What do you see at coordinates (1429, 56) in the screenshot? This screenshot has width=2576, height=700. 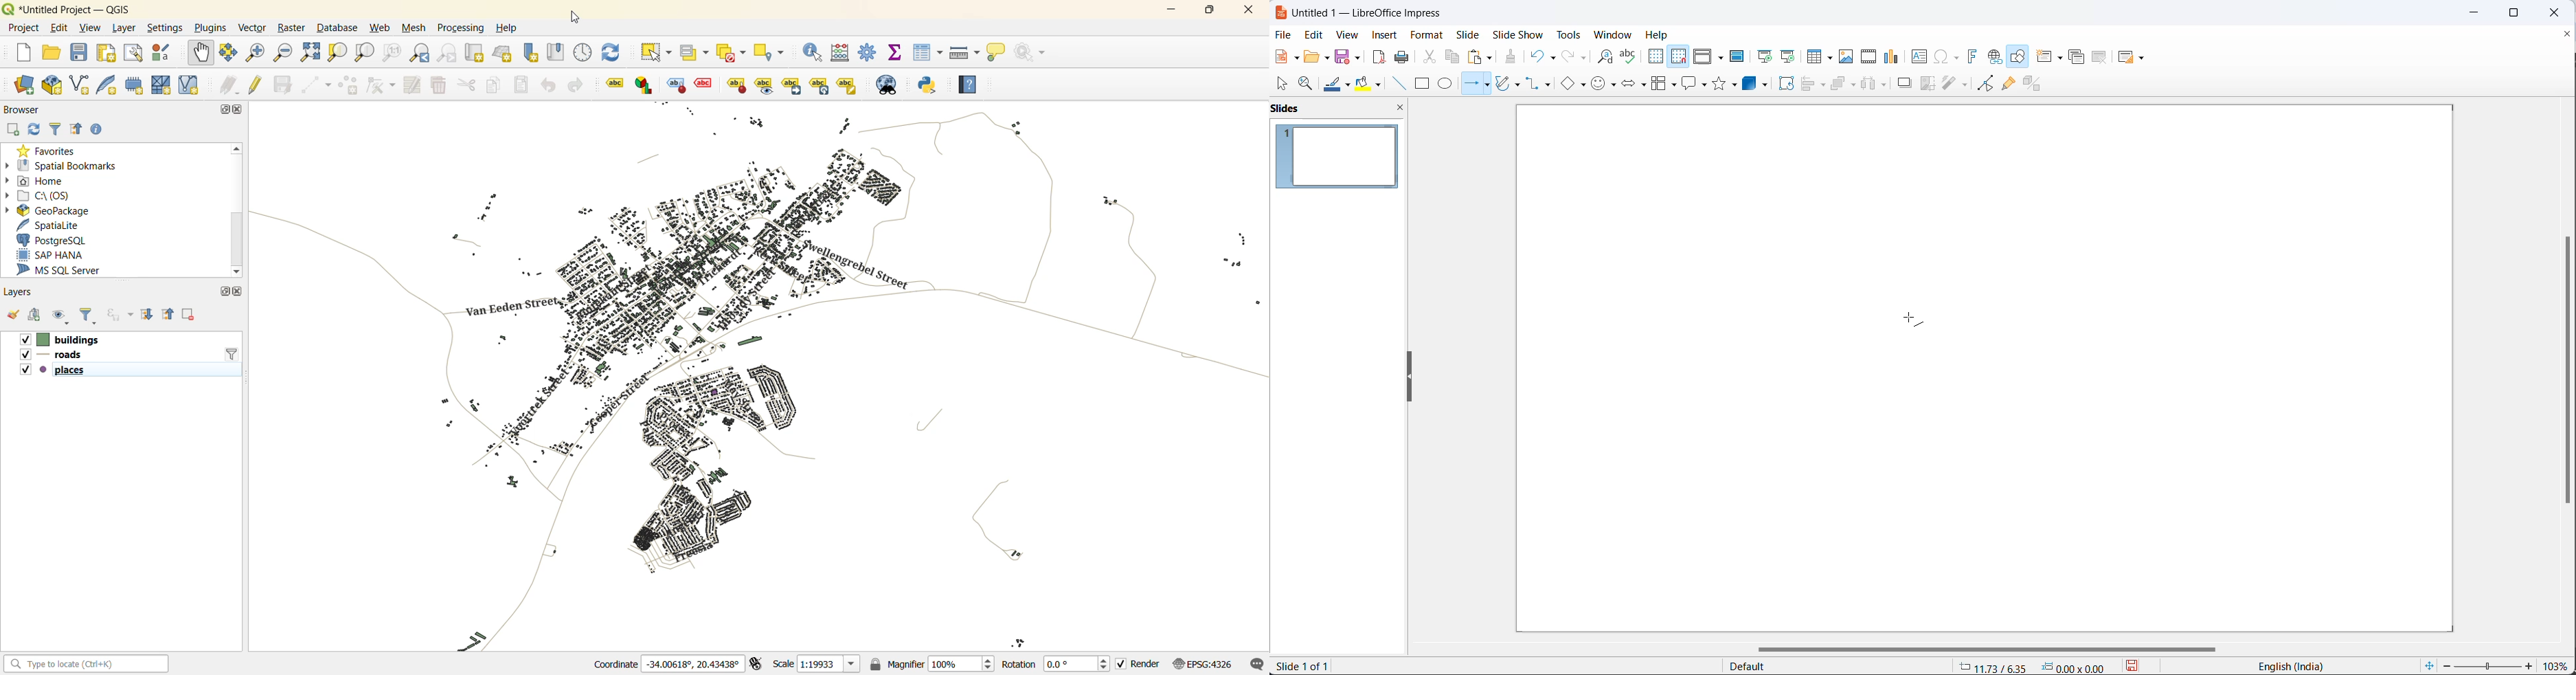 I see `cut` at bounding box center [1429, 56].